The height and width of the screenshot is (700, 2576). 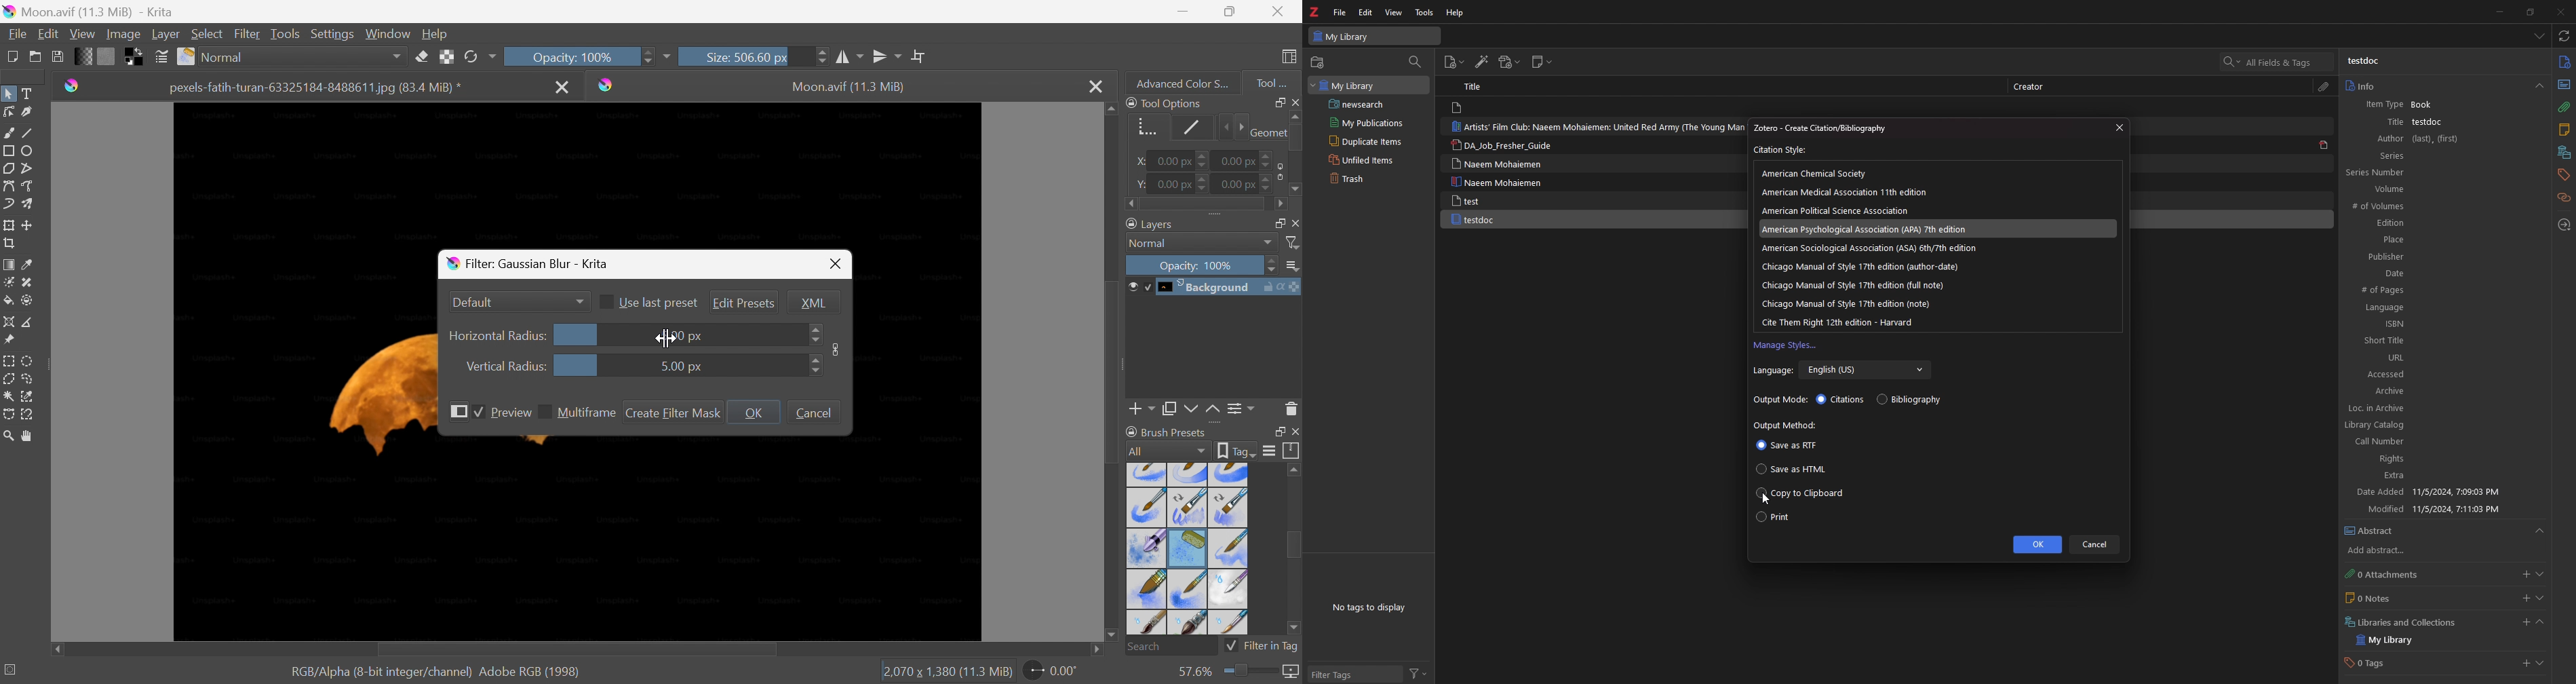 What do you see at coordinates (1242, 411) in the screenshot?
I see `View or change the layer properties` at bounding box center [1242, 411].